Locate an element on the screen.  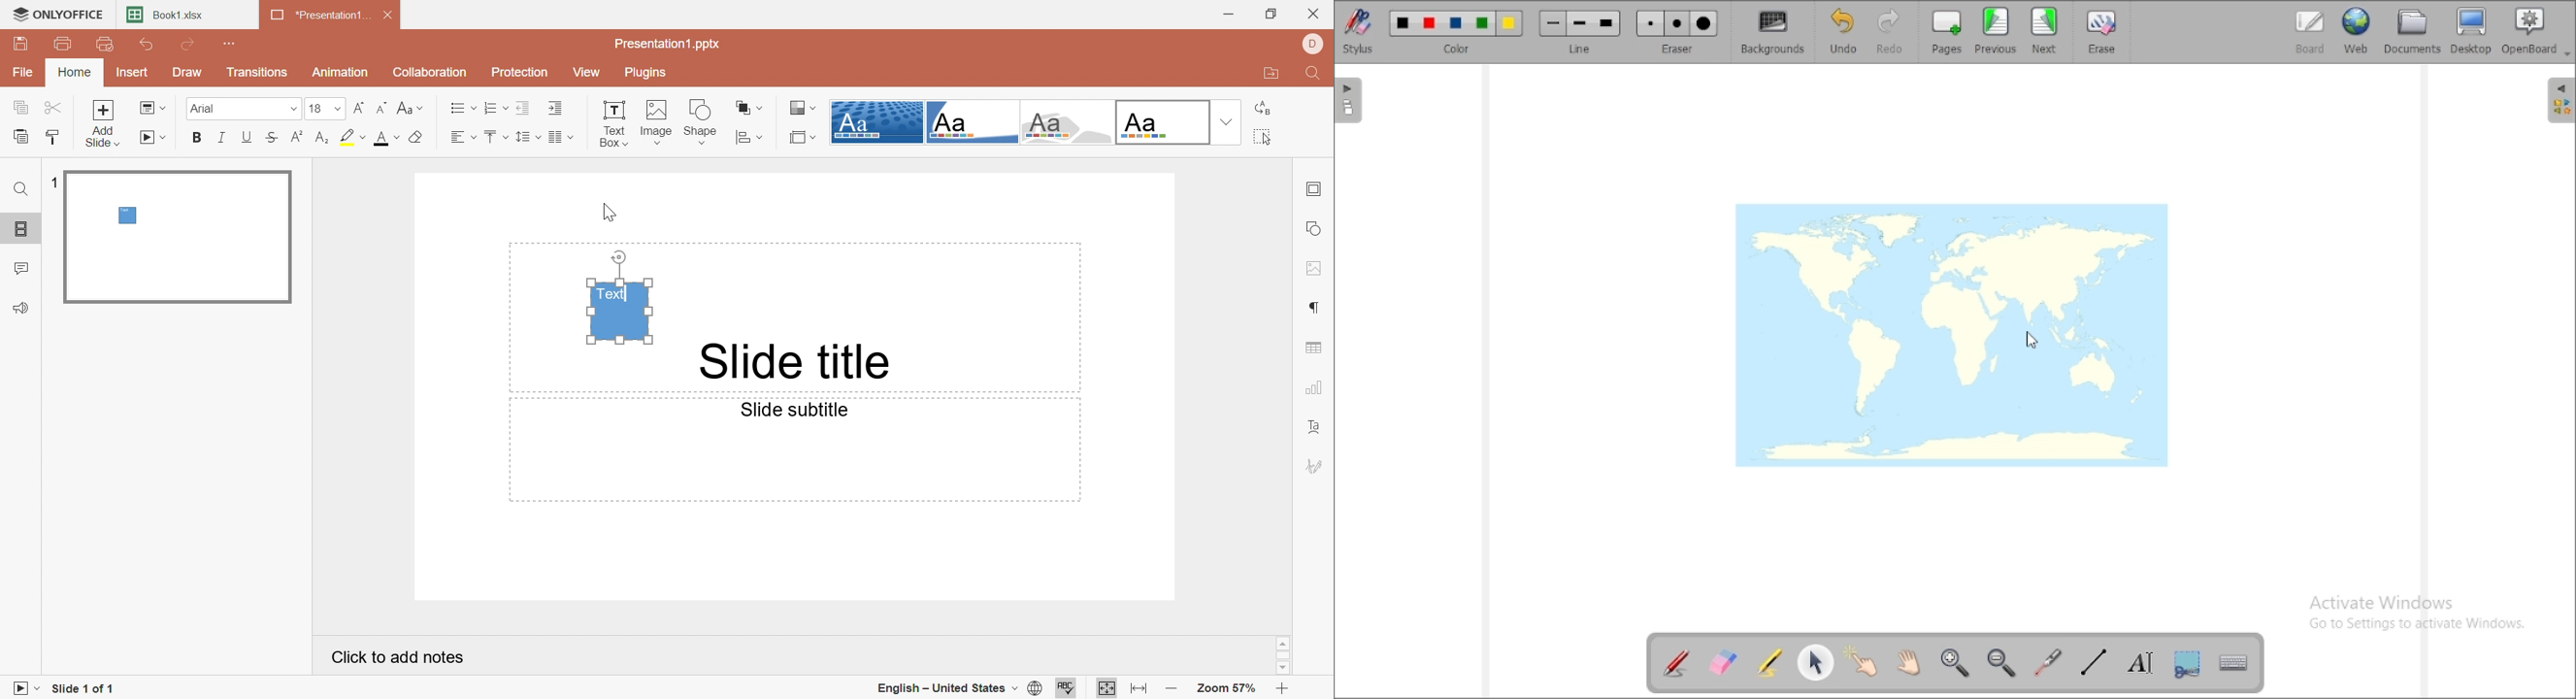
View is located at coordinates (584, 74).